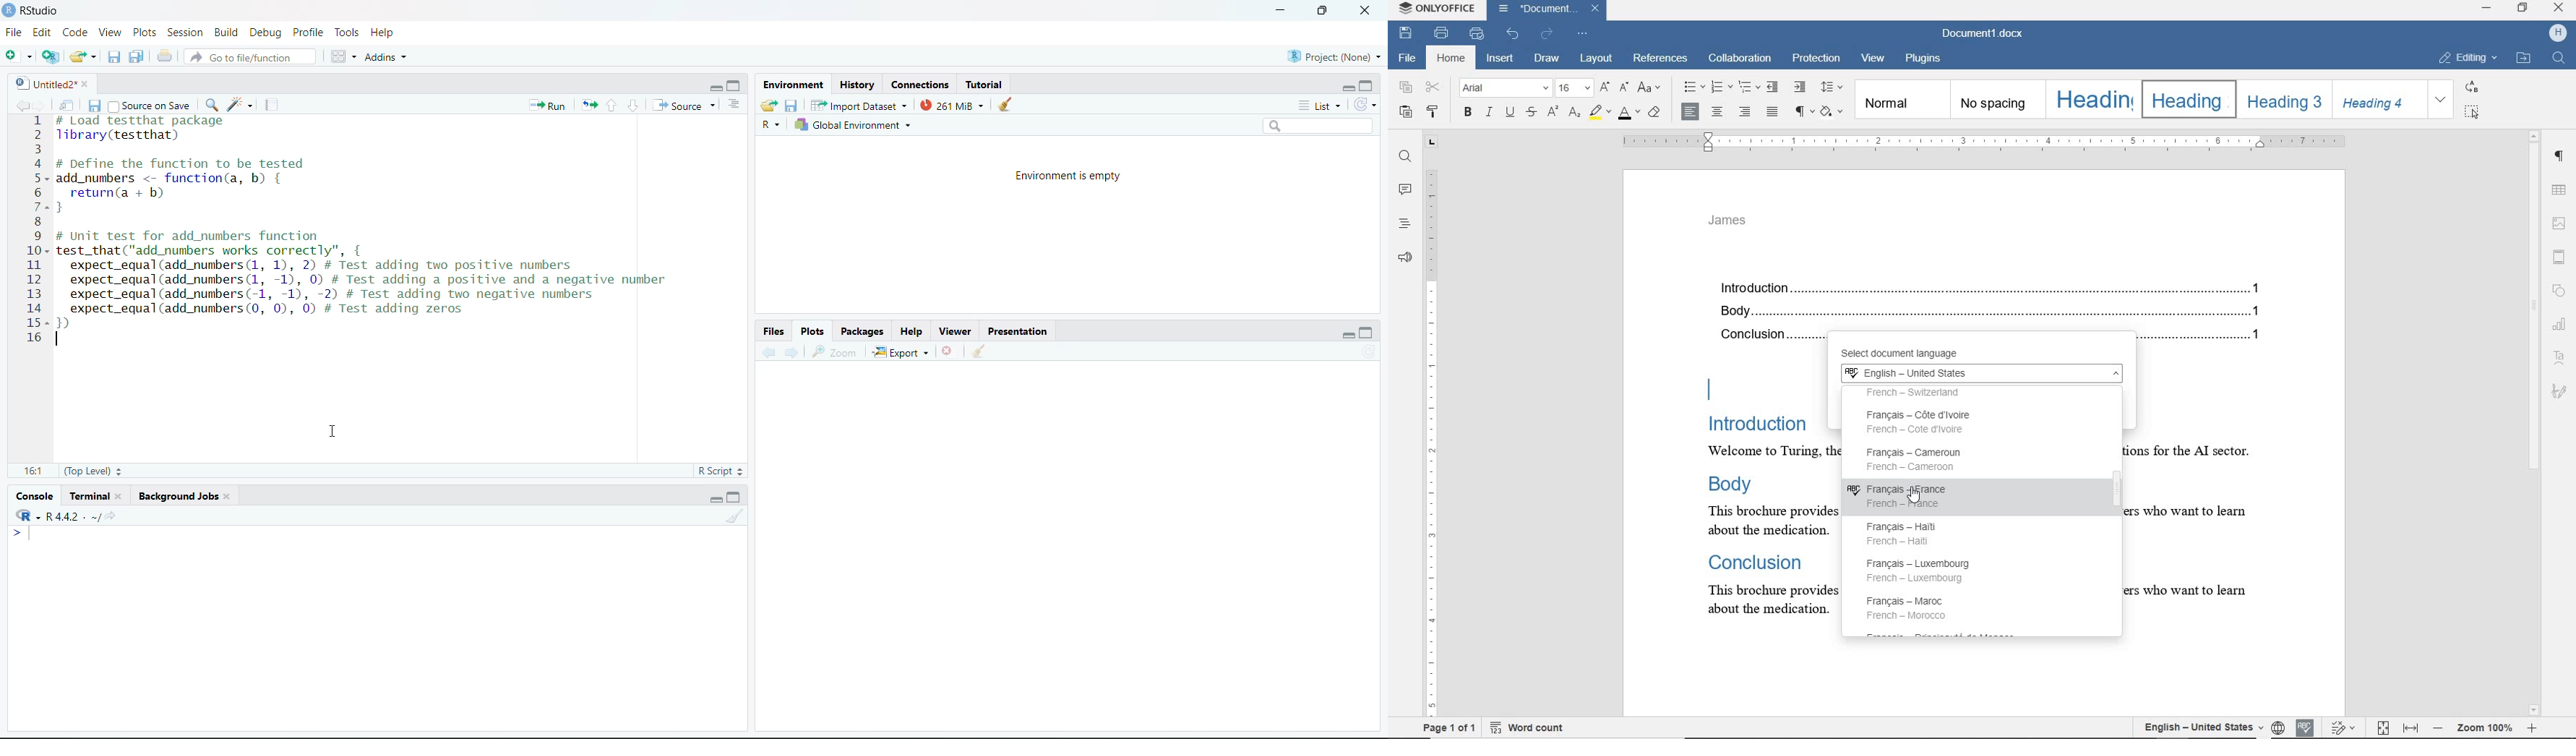  What do you see at coordinates (2282, 99) in the screenshot?
I see `Heading 3` at bounding box center [2282, 99].